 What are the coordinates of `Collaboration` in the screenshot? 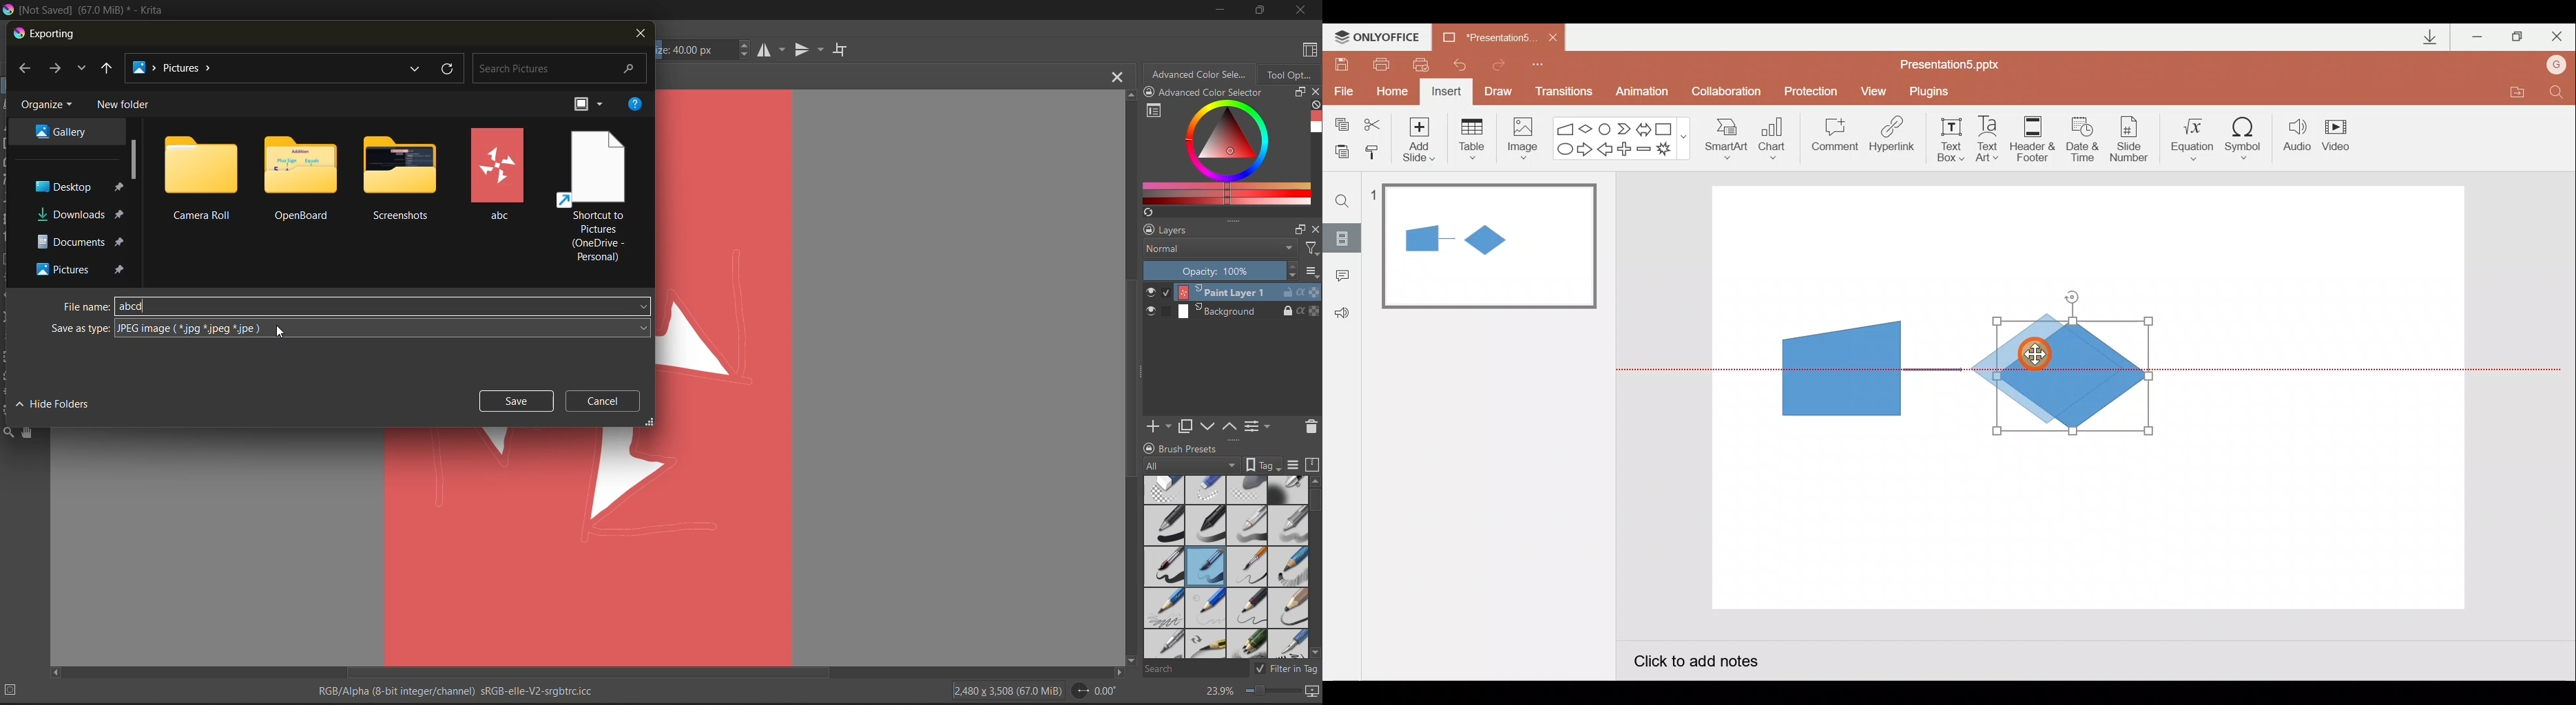 It's located at (1729, 93).